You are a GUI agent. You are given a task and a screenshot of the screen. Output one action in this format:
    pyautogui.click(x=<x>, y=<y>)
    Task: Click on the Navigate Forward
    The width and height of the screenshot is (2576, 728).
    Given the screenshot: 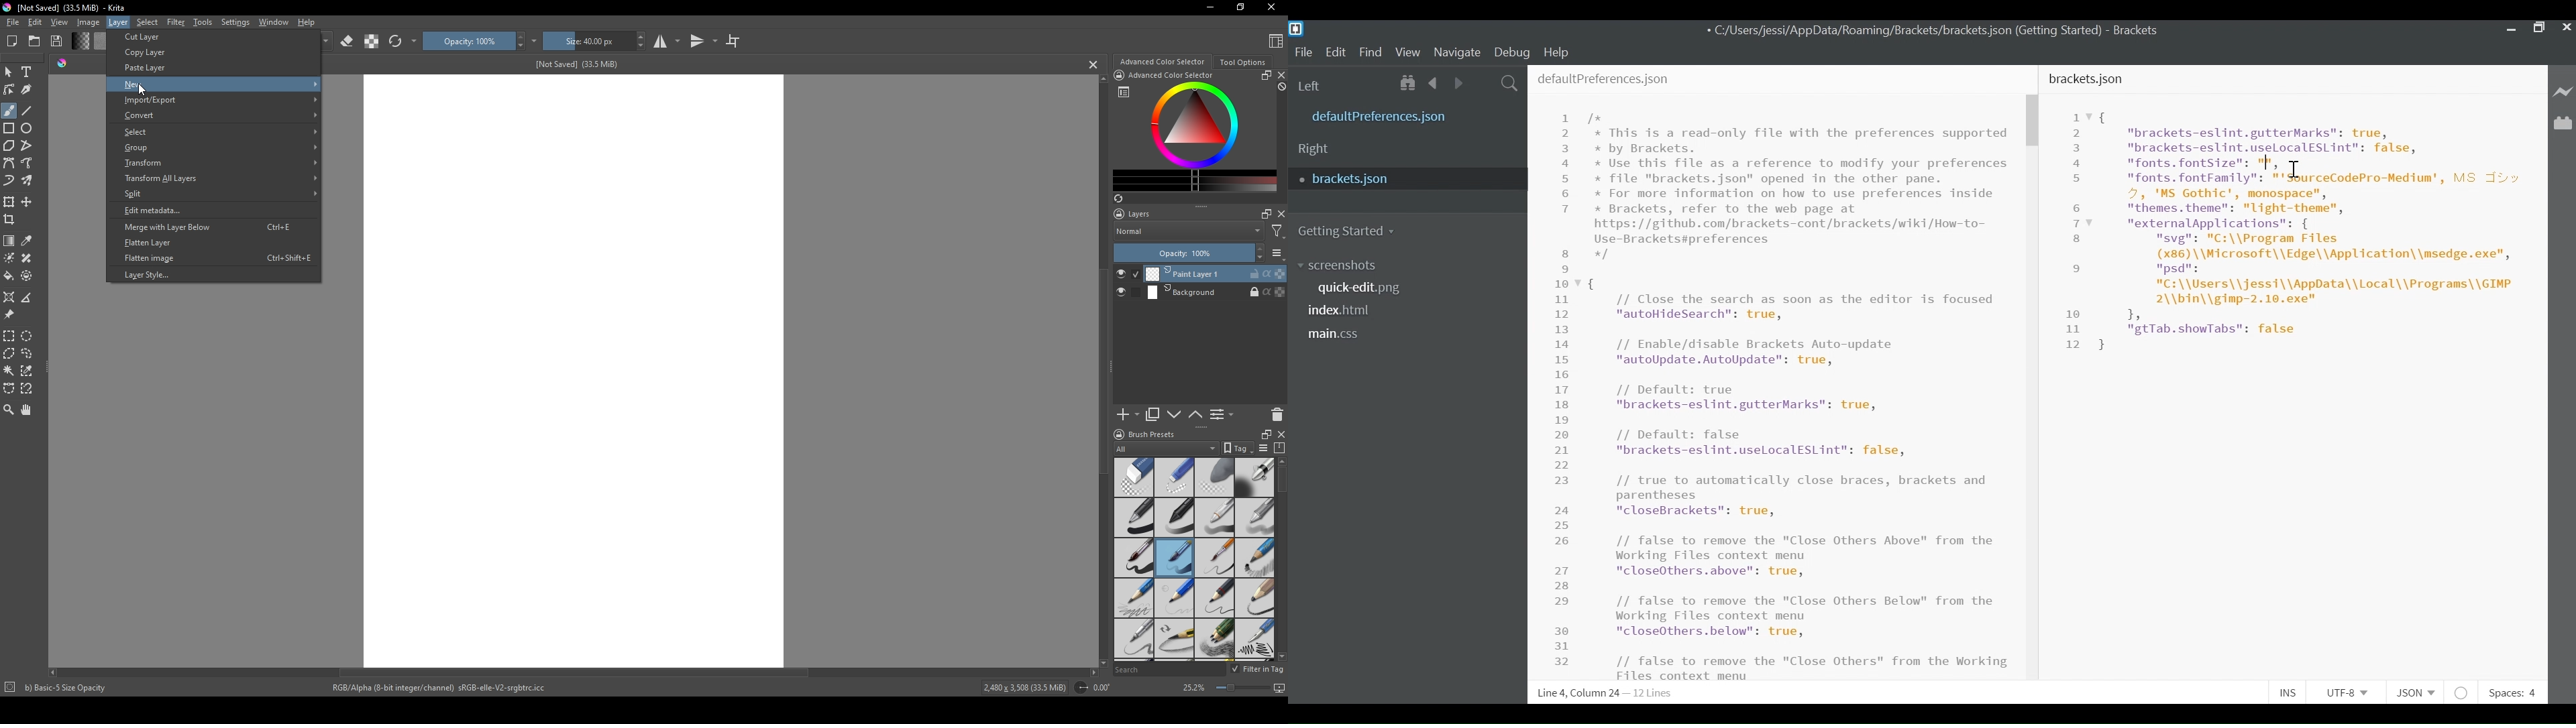 What is the action you would take?
    pyautogui.click(x=1456, y=84)
    